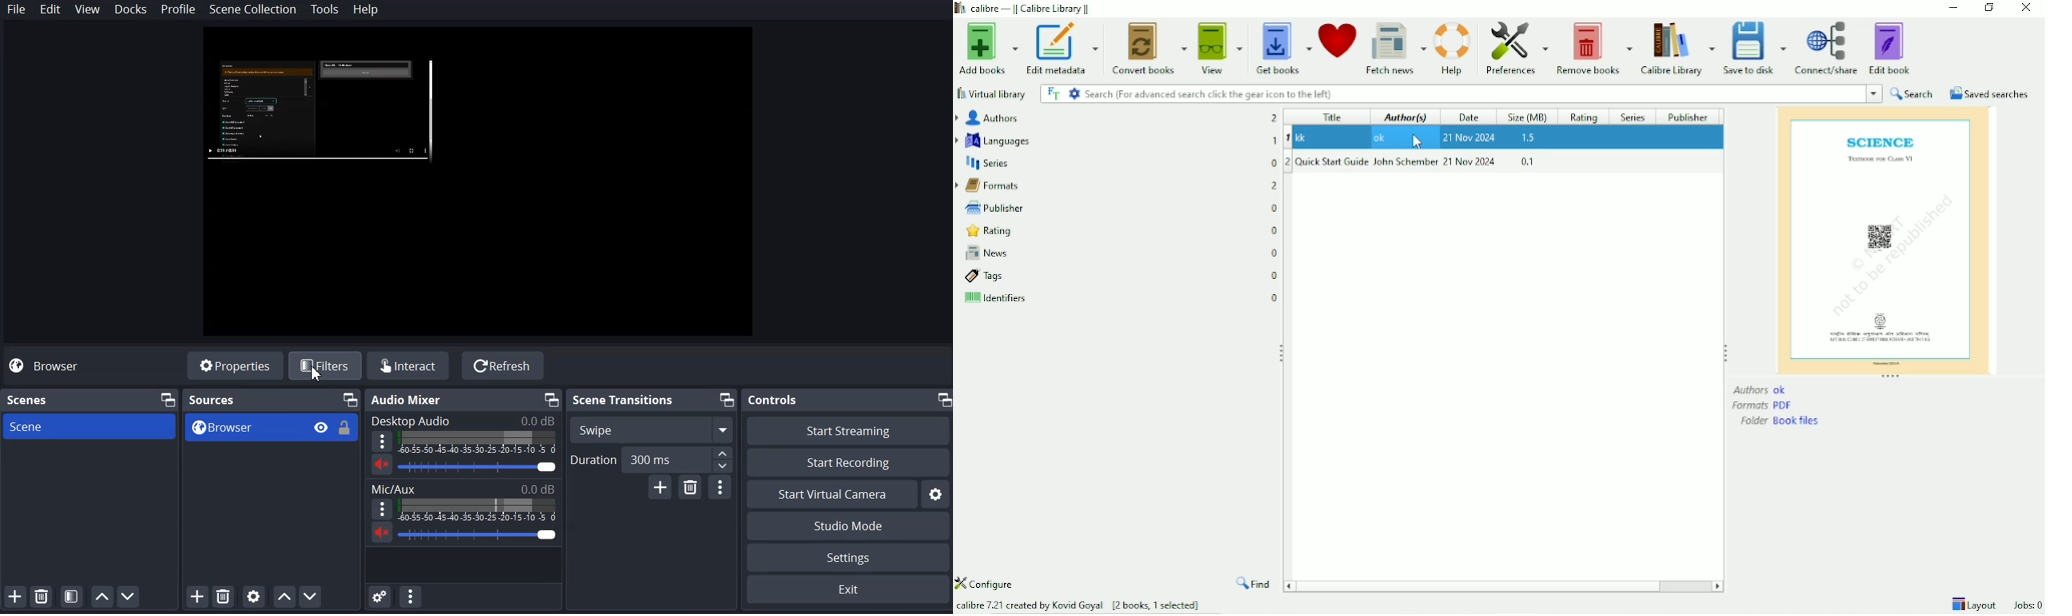 This screenshot has height=616, width=2072. I want to click on Tools, so click(325, 9).